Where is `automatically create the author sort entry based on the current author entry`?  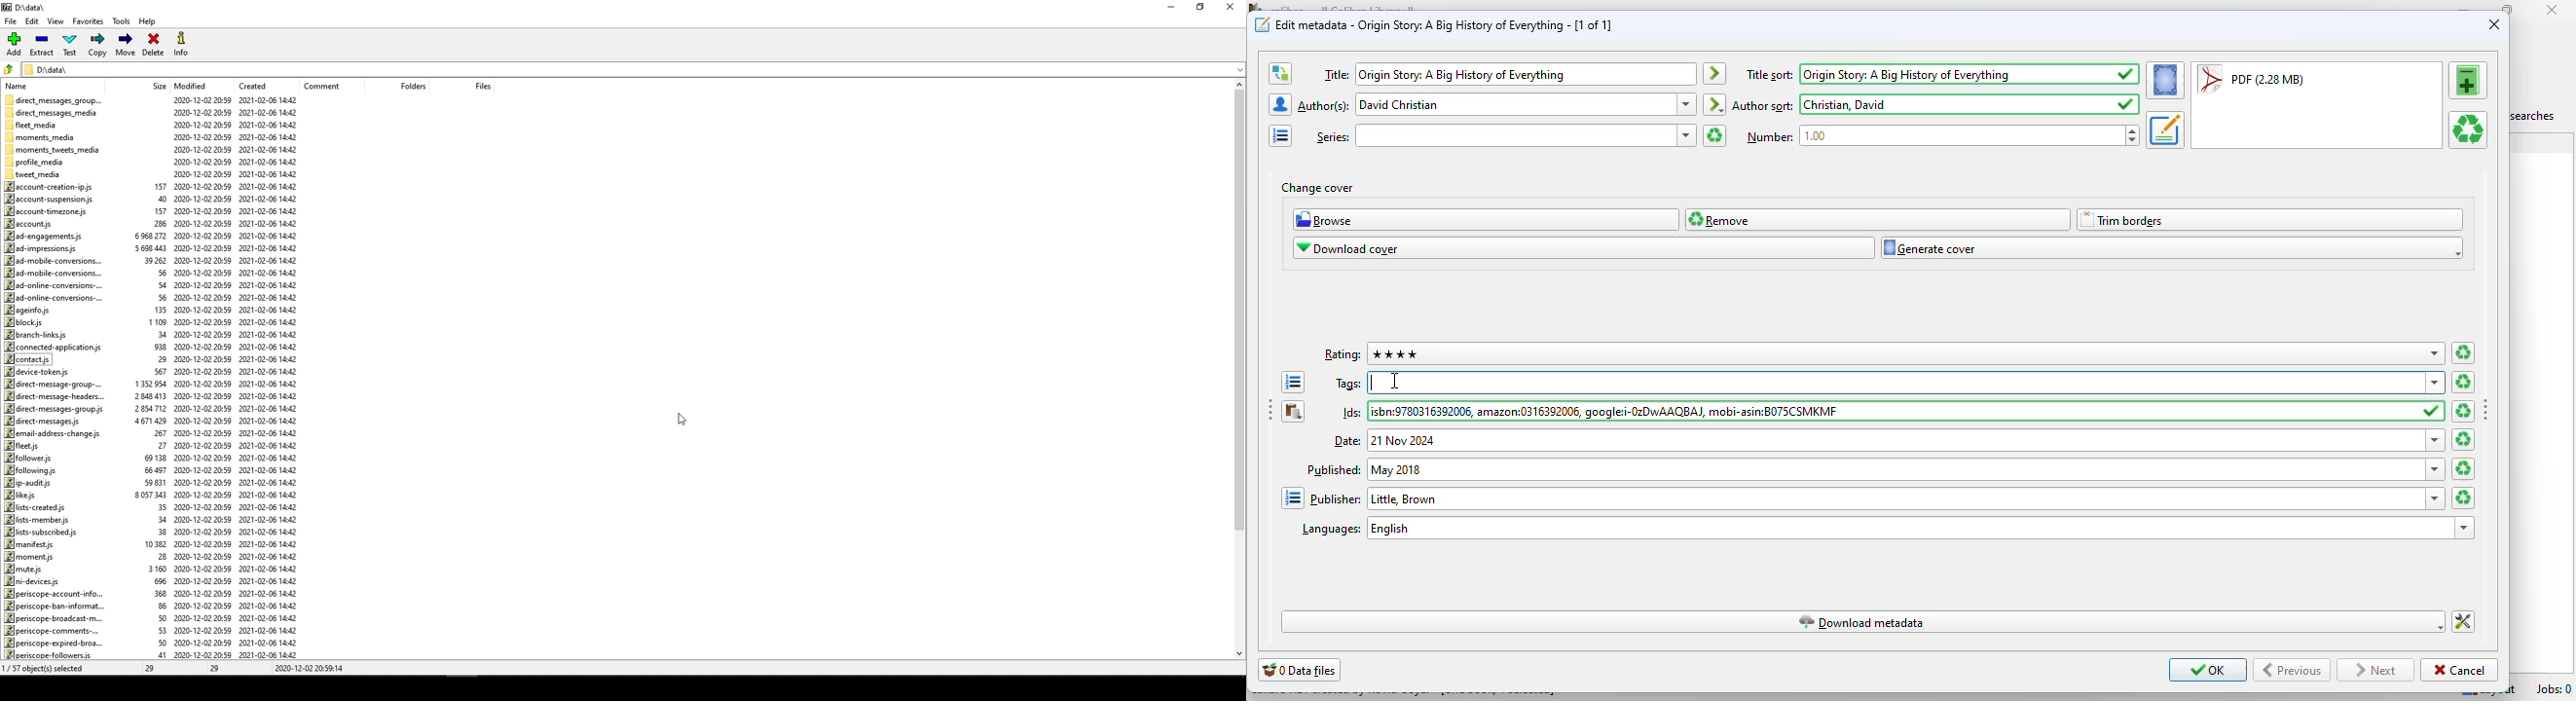 automatically create the author sort entry based on the current author entry is located at coordinates (1715, 104).